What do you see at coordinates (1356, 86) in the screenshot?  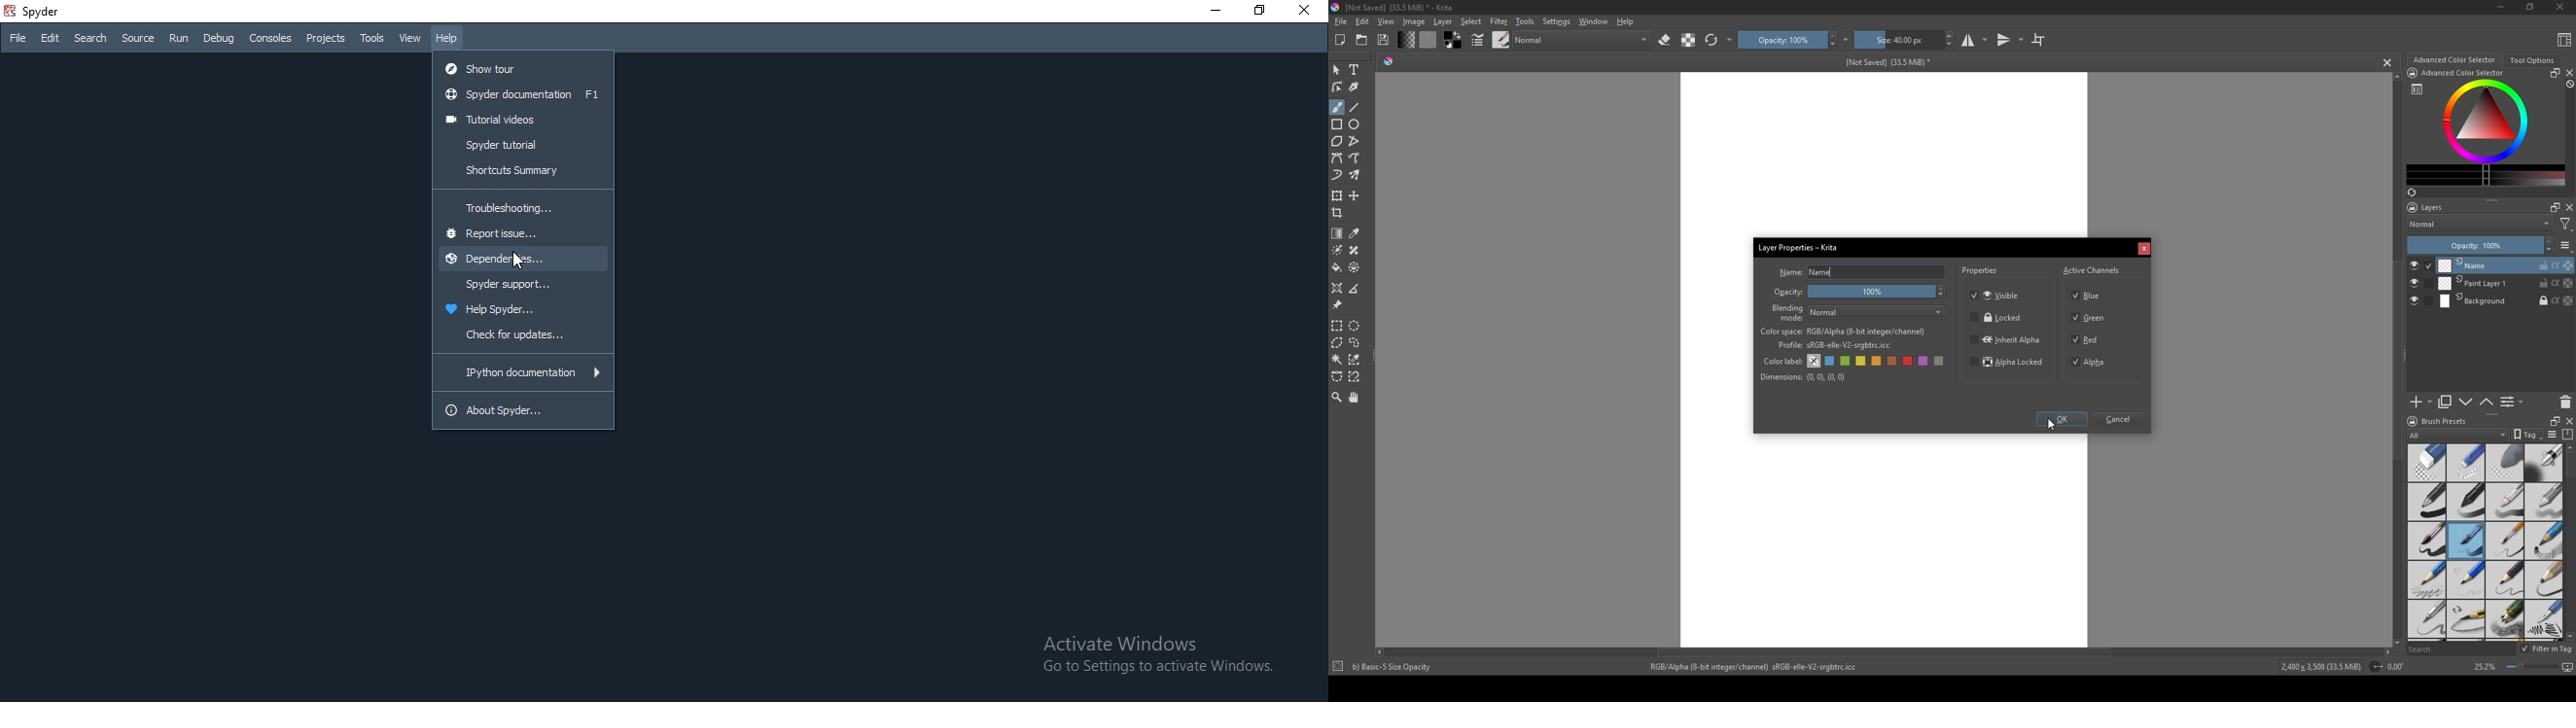 I see `calligraphy` at bounding box center [1356, 86].